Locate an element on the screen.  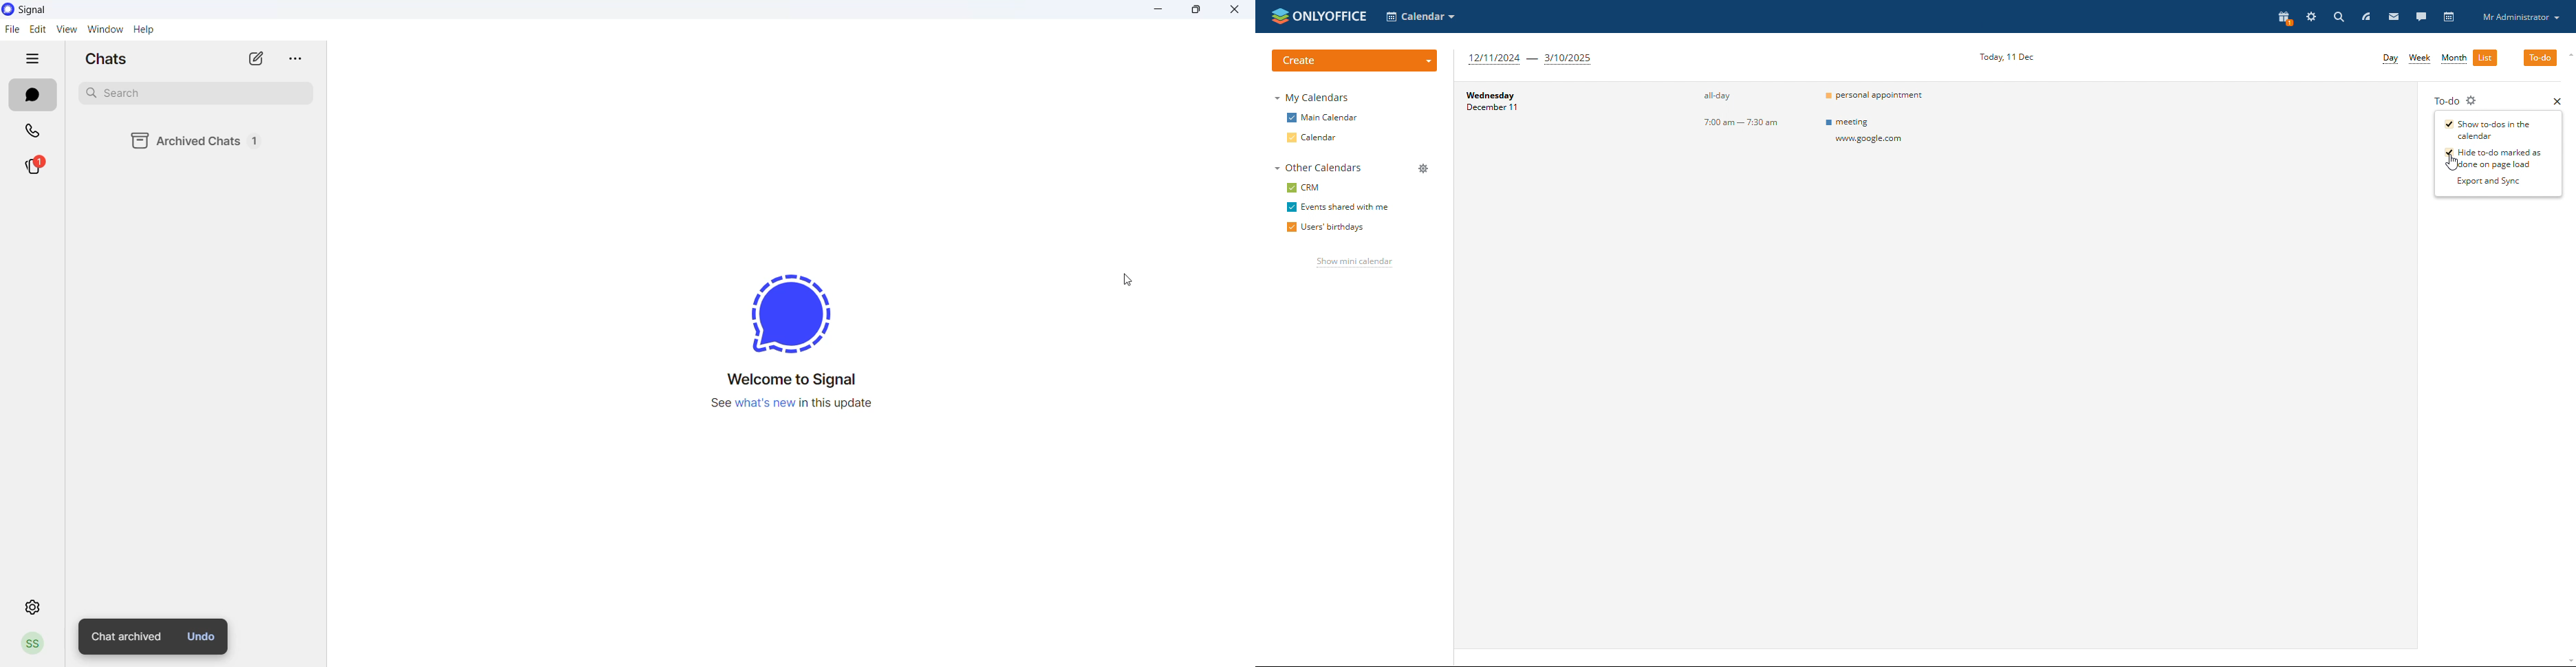
information regarding new update is located at coordinates (795, 406).